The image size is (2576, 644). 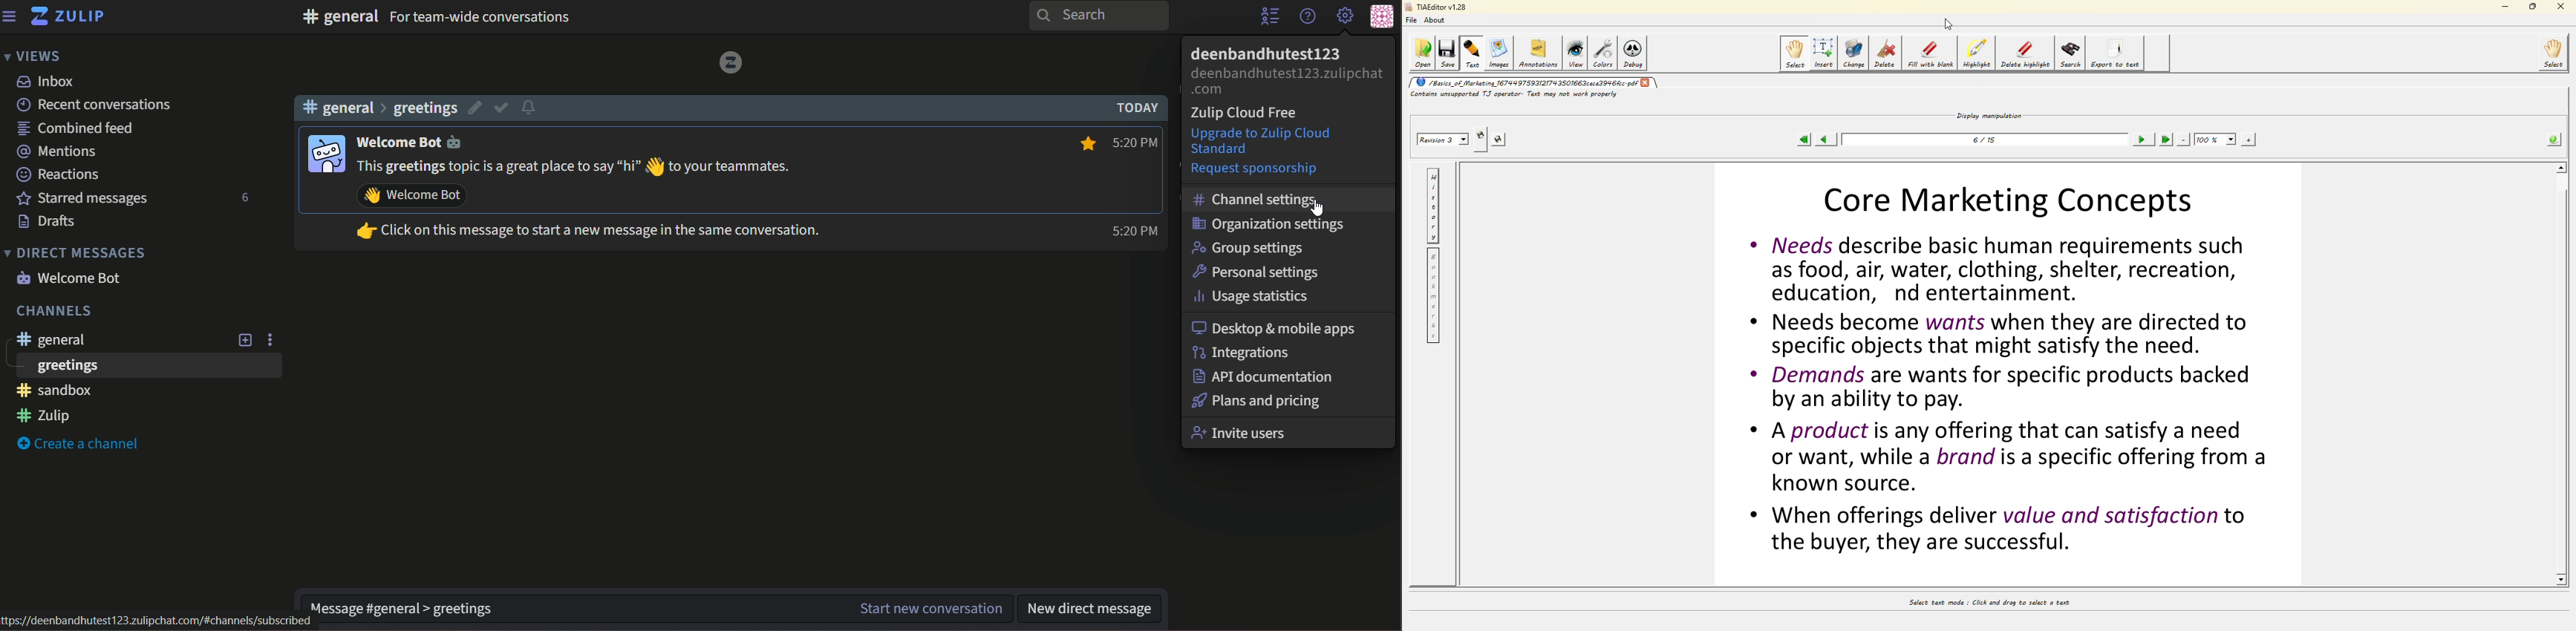 What do you see at coordinates (1225, 150) in the screenshot?
I see `standard` at bounding box center [1225, 150].